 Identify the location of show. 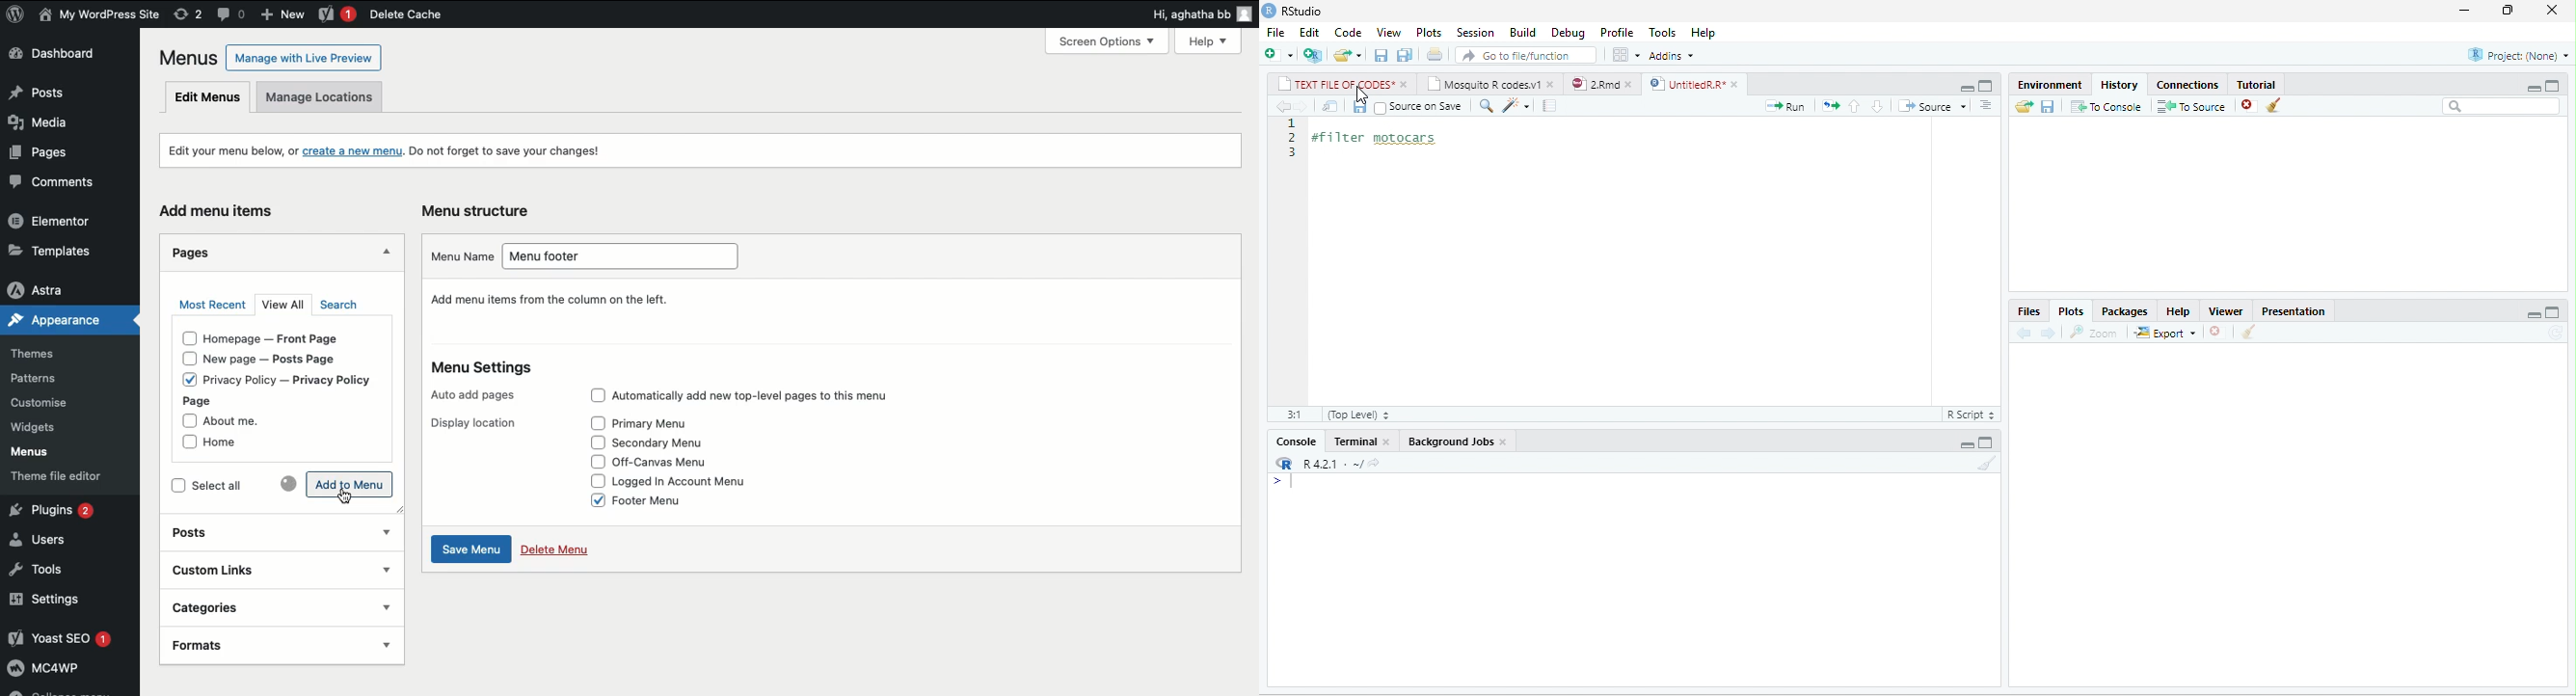
(386, 607).